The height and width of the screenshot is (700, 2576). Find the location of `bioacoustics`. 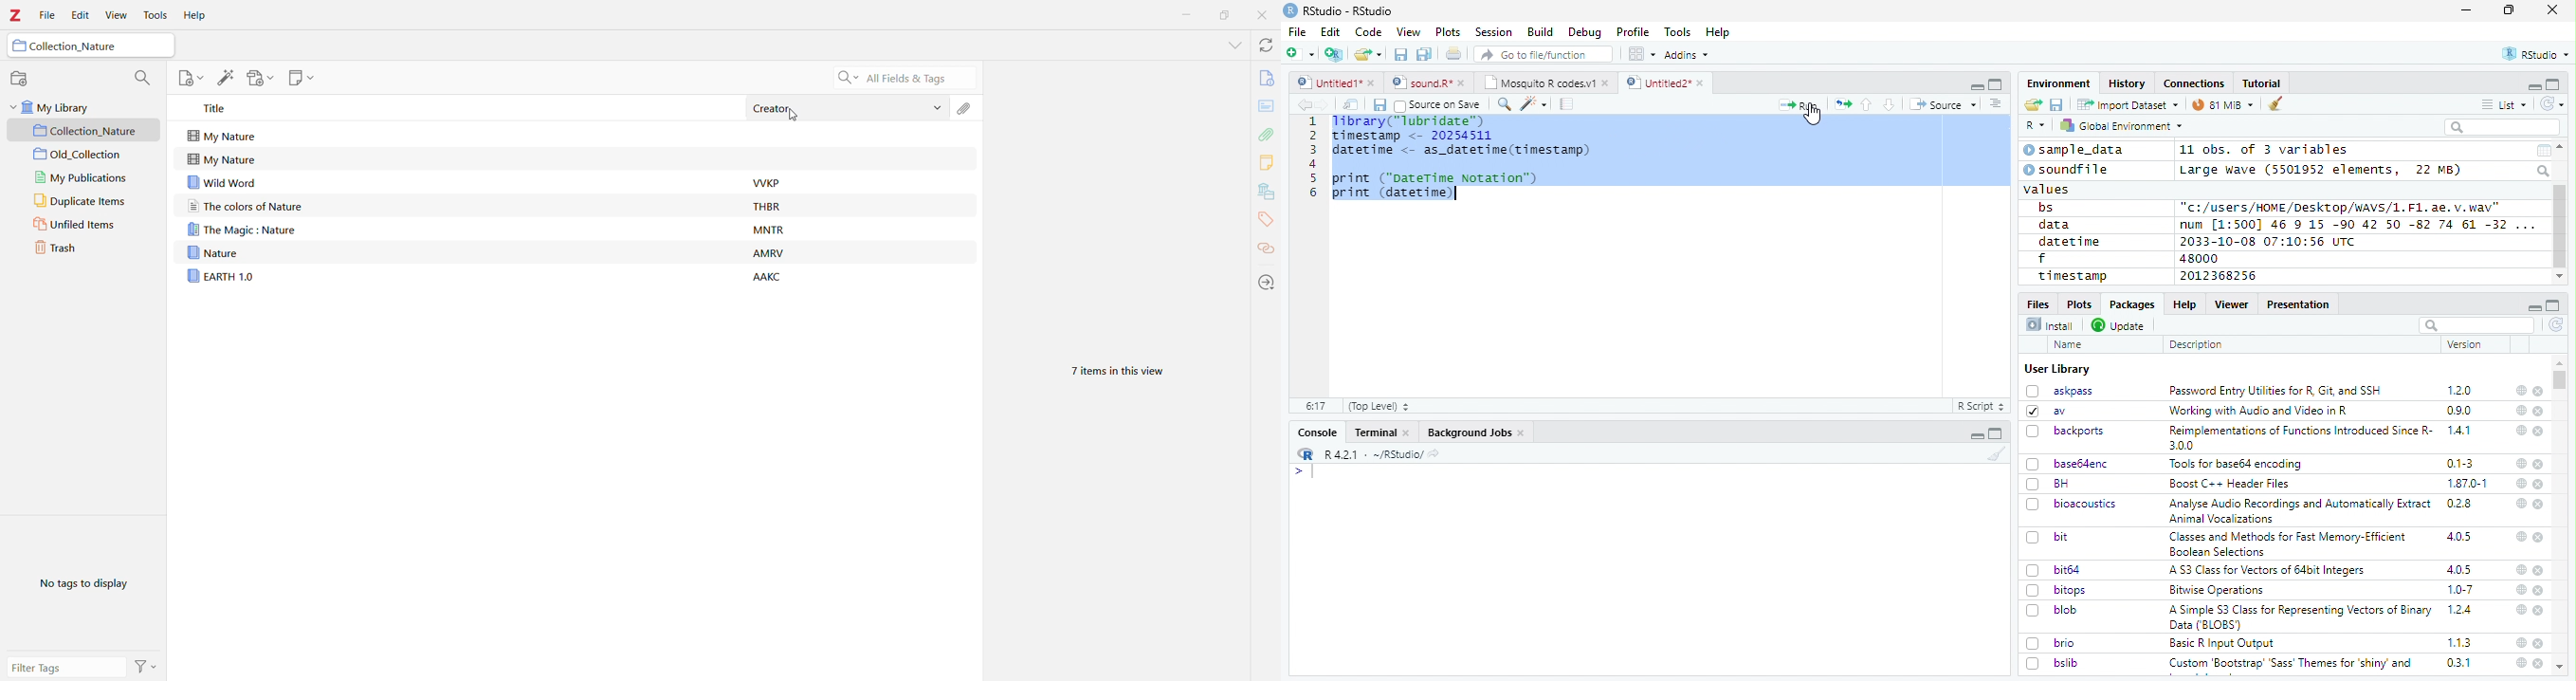

bioacoustics is located at coordinates (2072, 504).